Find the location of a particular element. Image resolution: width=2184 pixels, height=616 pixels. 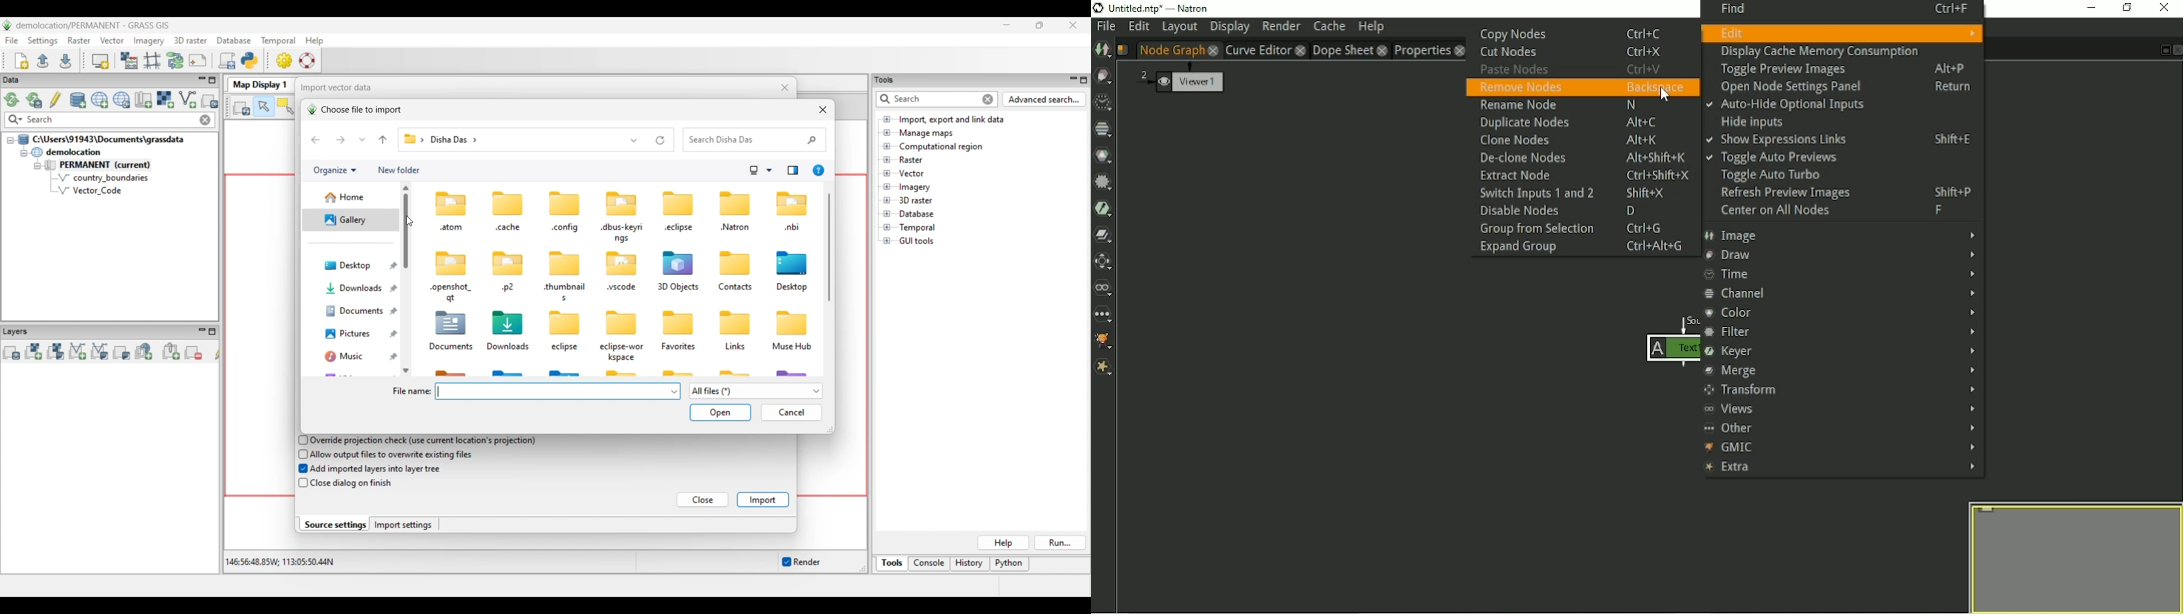

Double click to see files under Database is located at coordinates (916, 214).